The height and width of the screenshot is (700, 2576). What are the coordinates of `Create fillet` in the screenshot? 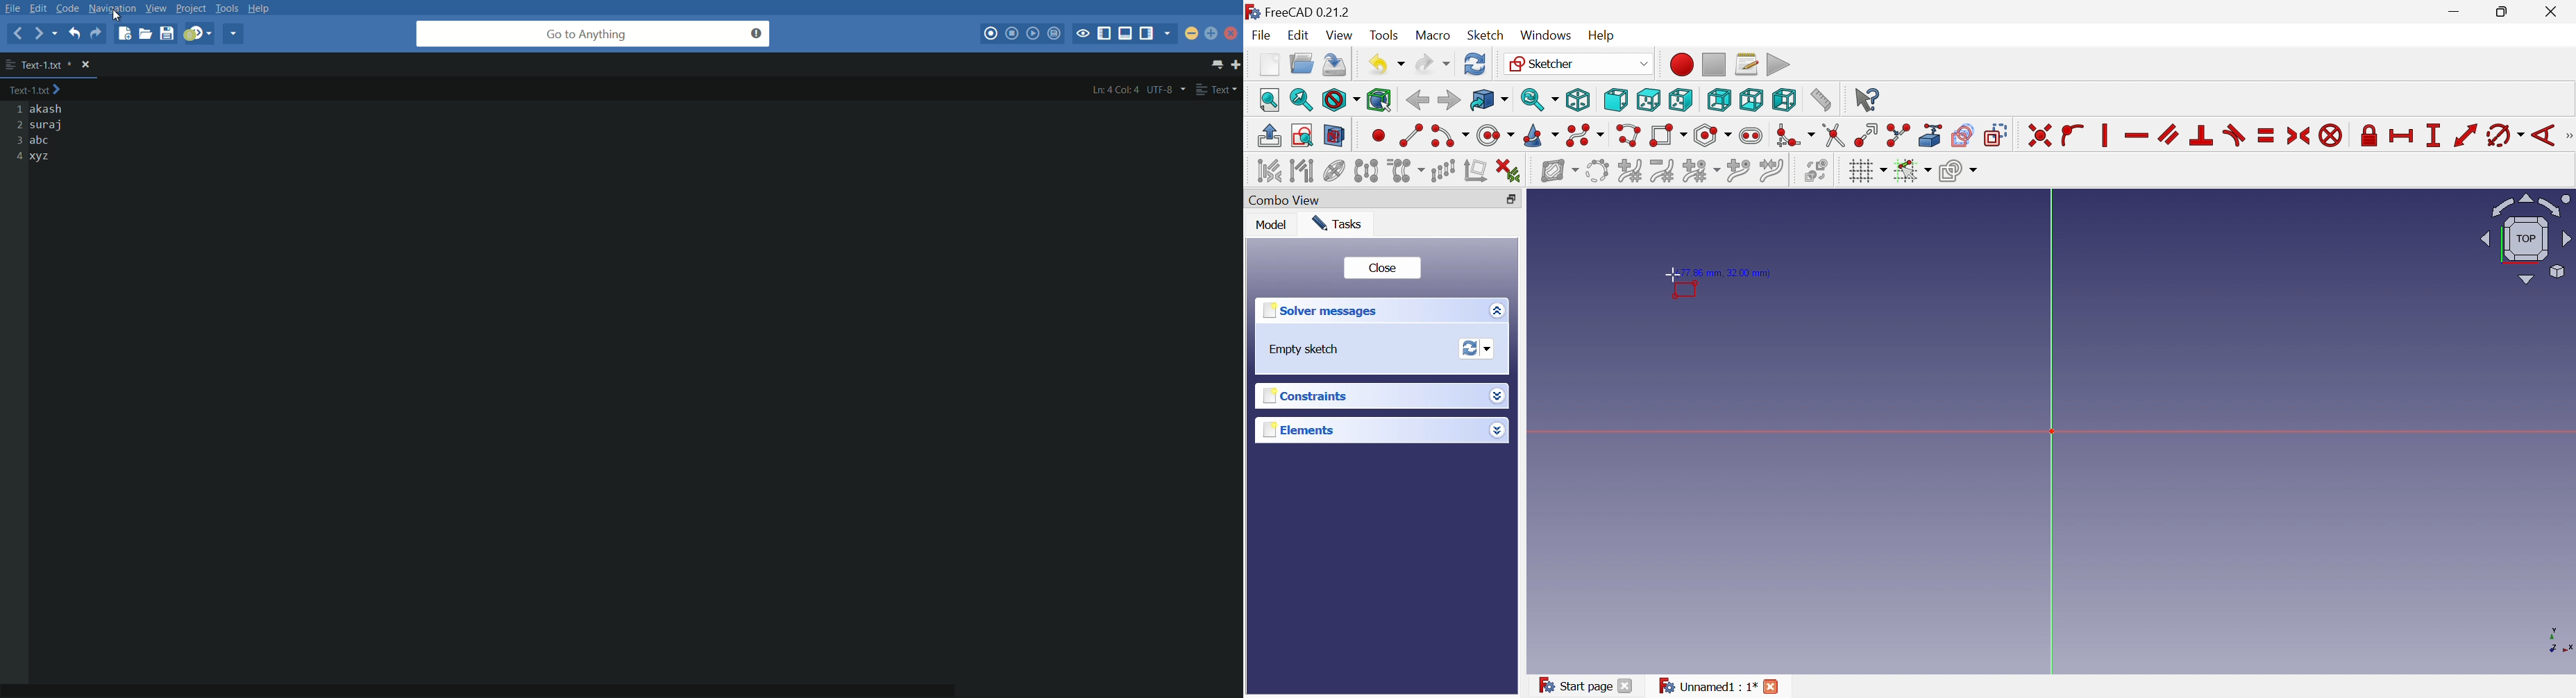 It's located at (1794, 136).